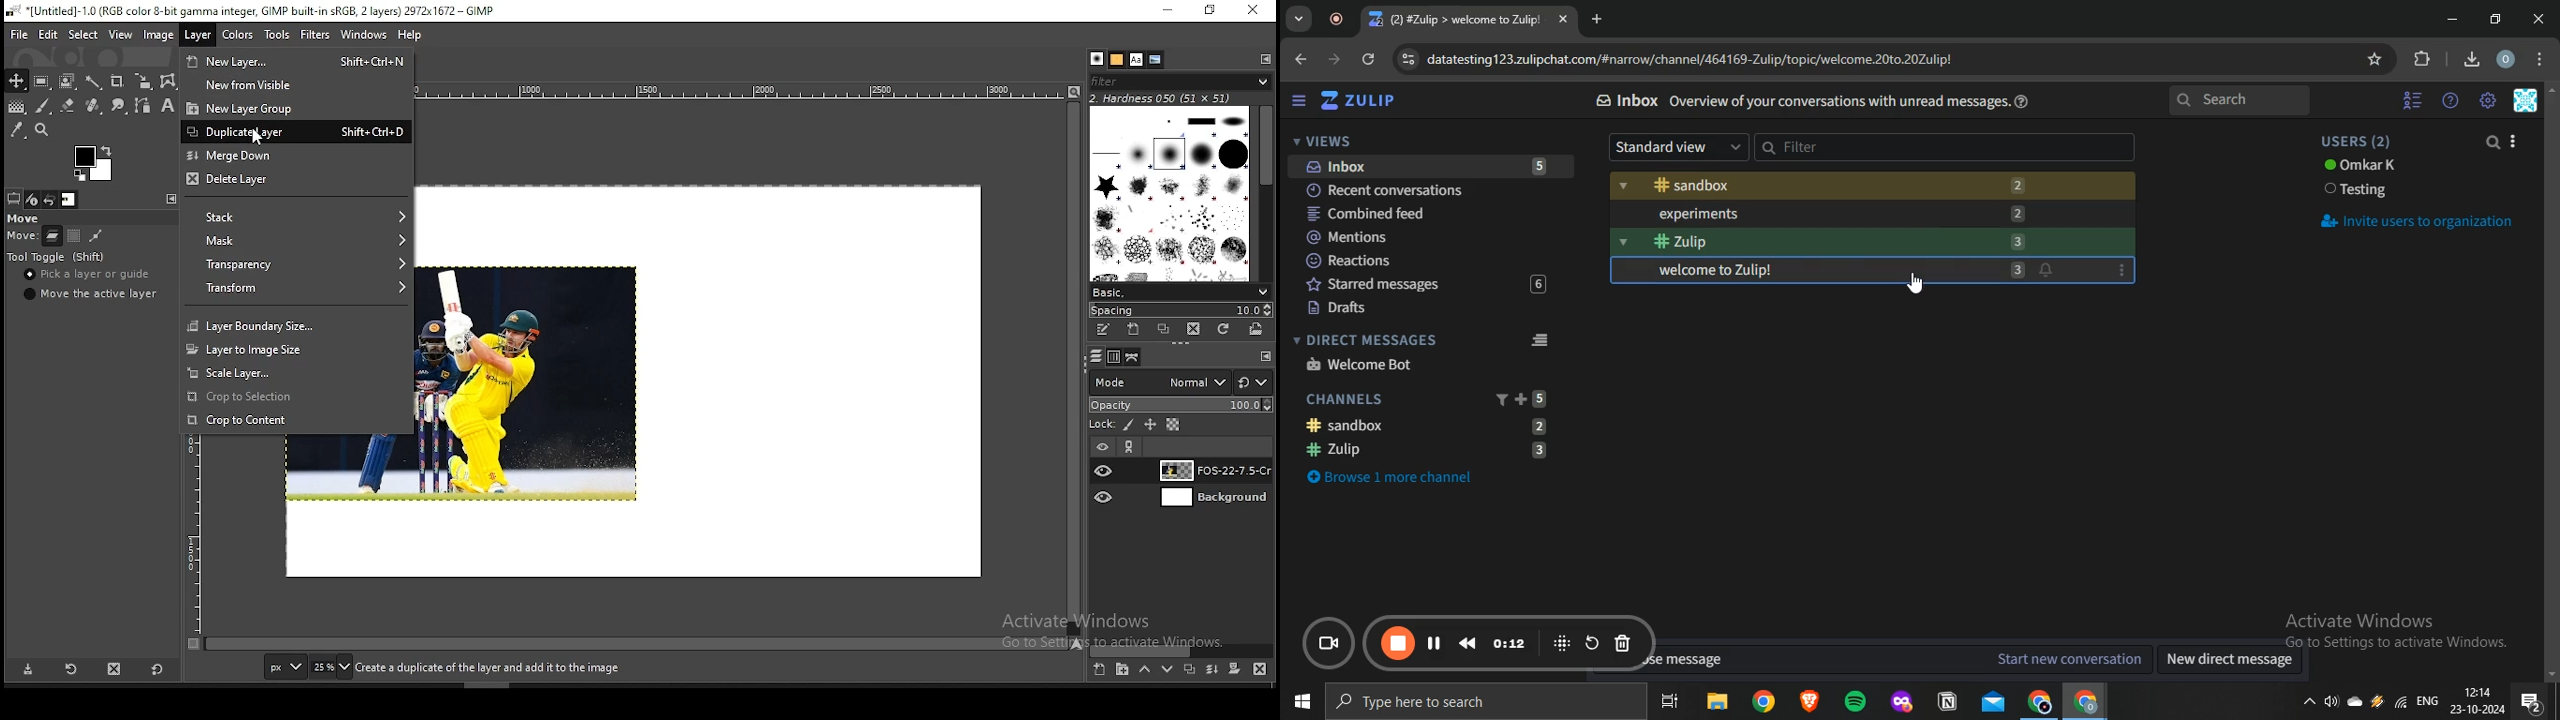 The image size is (2576, 728). What do you see at coordinates (367, 131) in the screenshot?
I see `Shortcut key` at bounding box center [367, 131].